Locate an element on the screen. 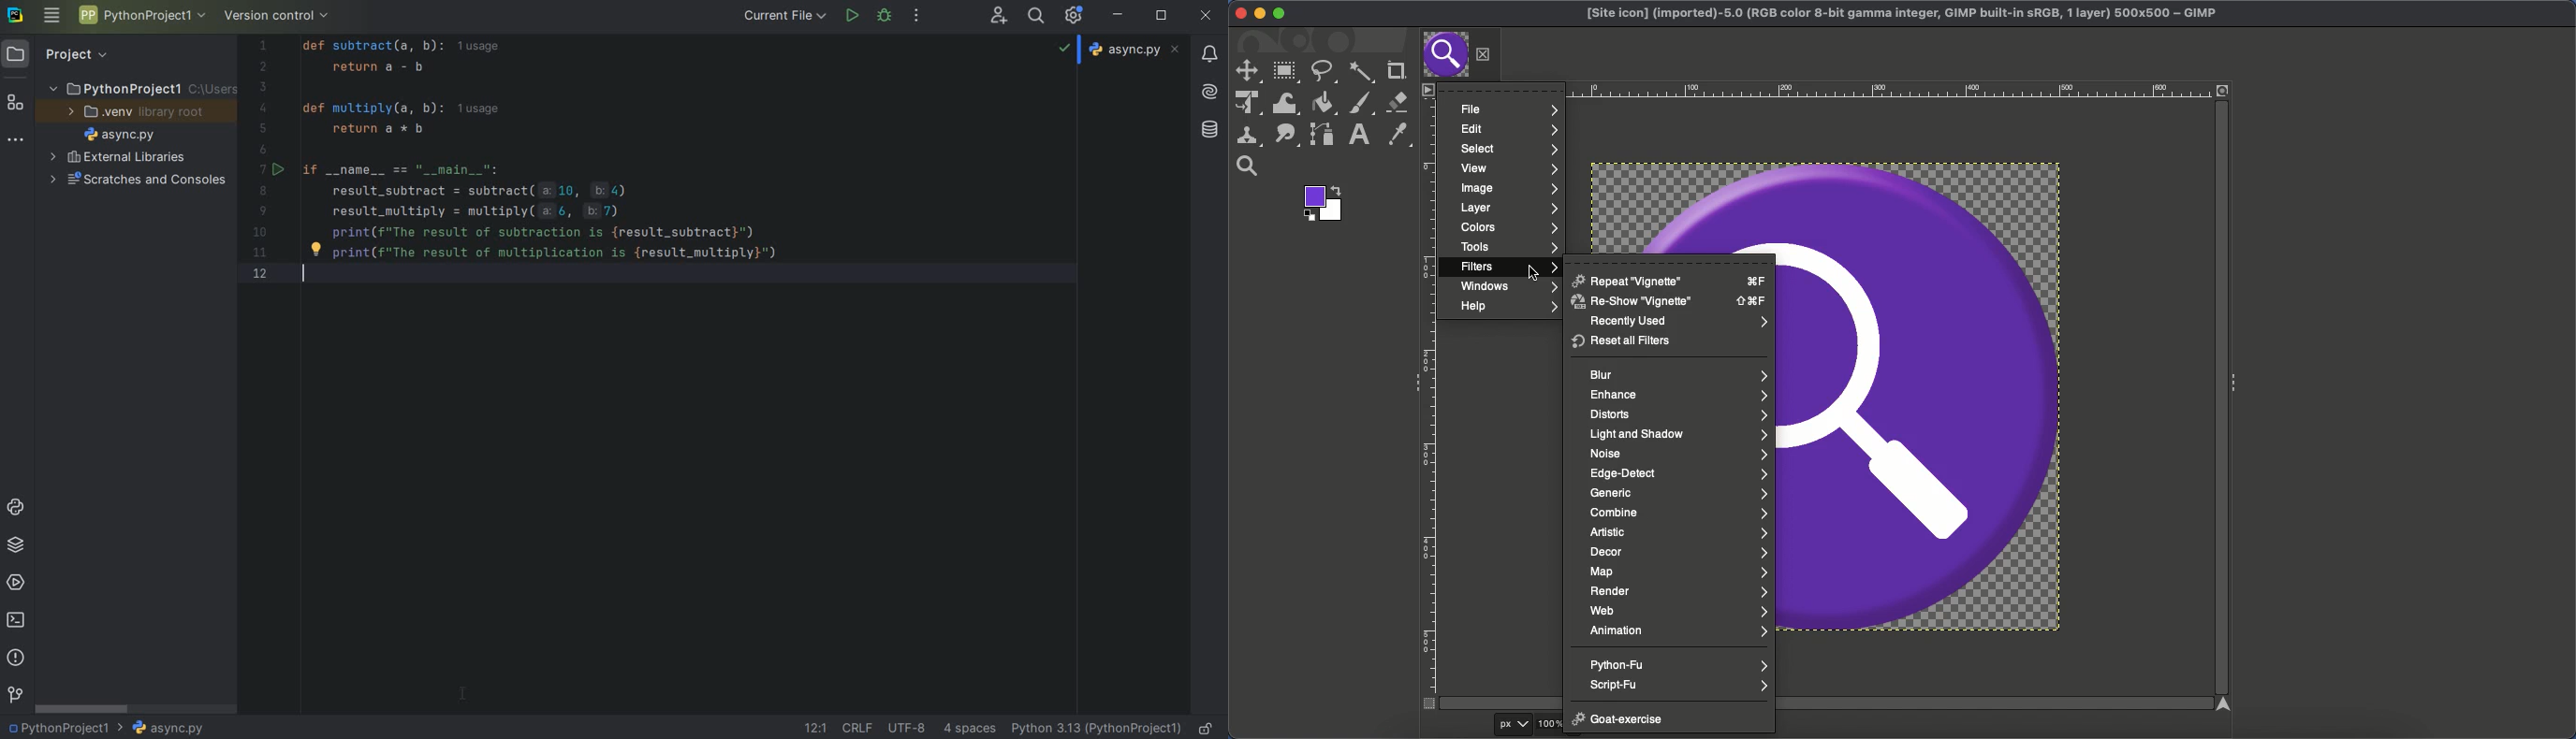 The image size is (2576, 756). indent is located at coordinates (970, 728).